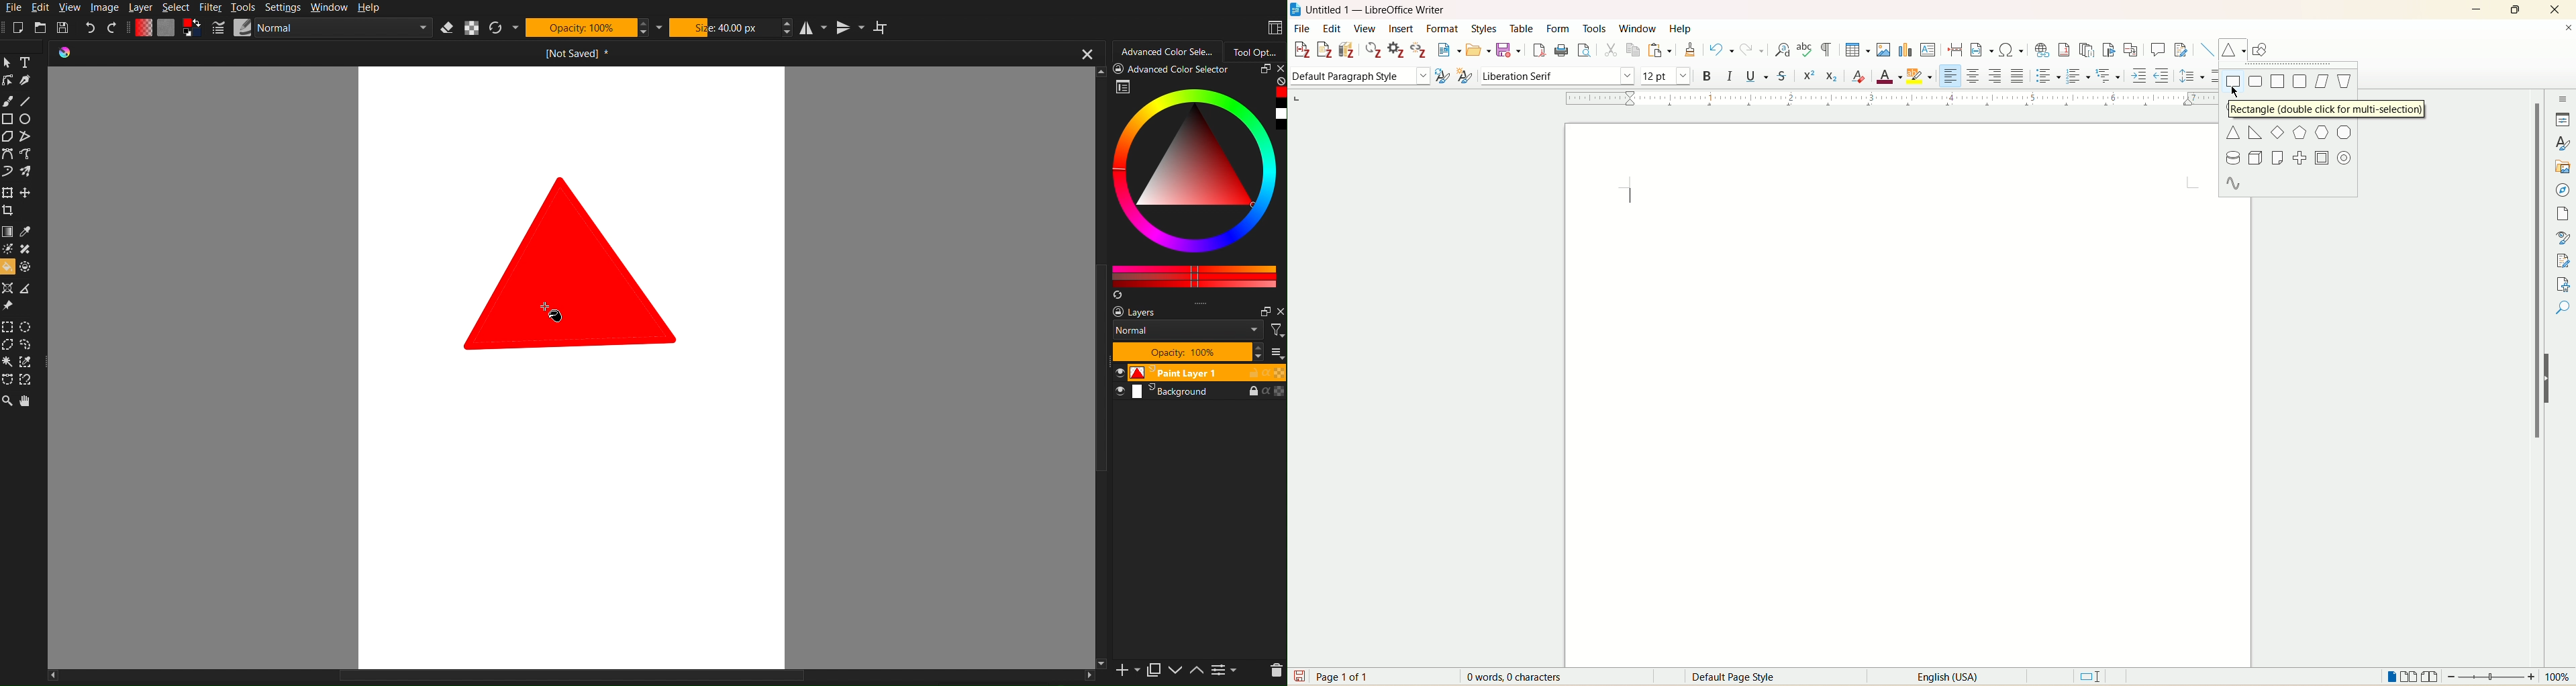 This screenshot has width=2576, height=700. I want to click on styles, so click(2564, 142).